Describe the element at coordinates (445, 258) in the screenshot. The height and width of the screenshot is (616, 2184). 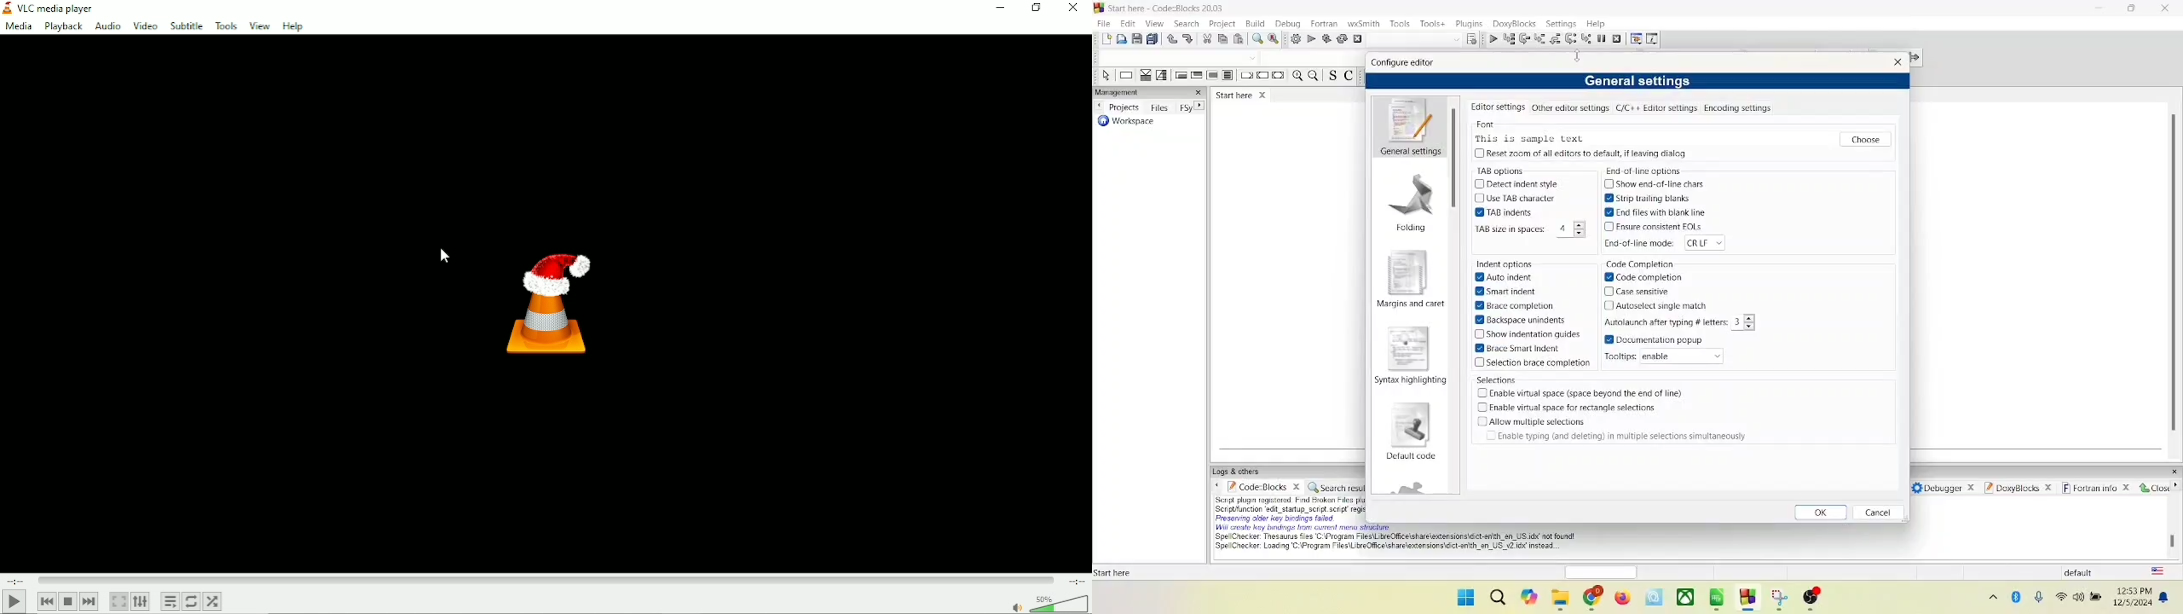
I see `Cursor` at that location.